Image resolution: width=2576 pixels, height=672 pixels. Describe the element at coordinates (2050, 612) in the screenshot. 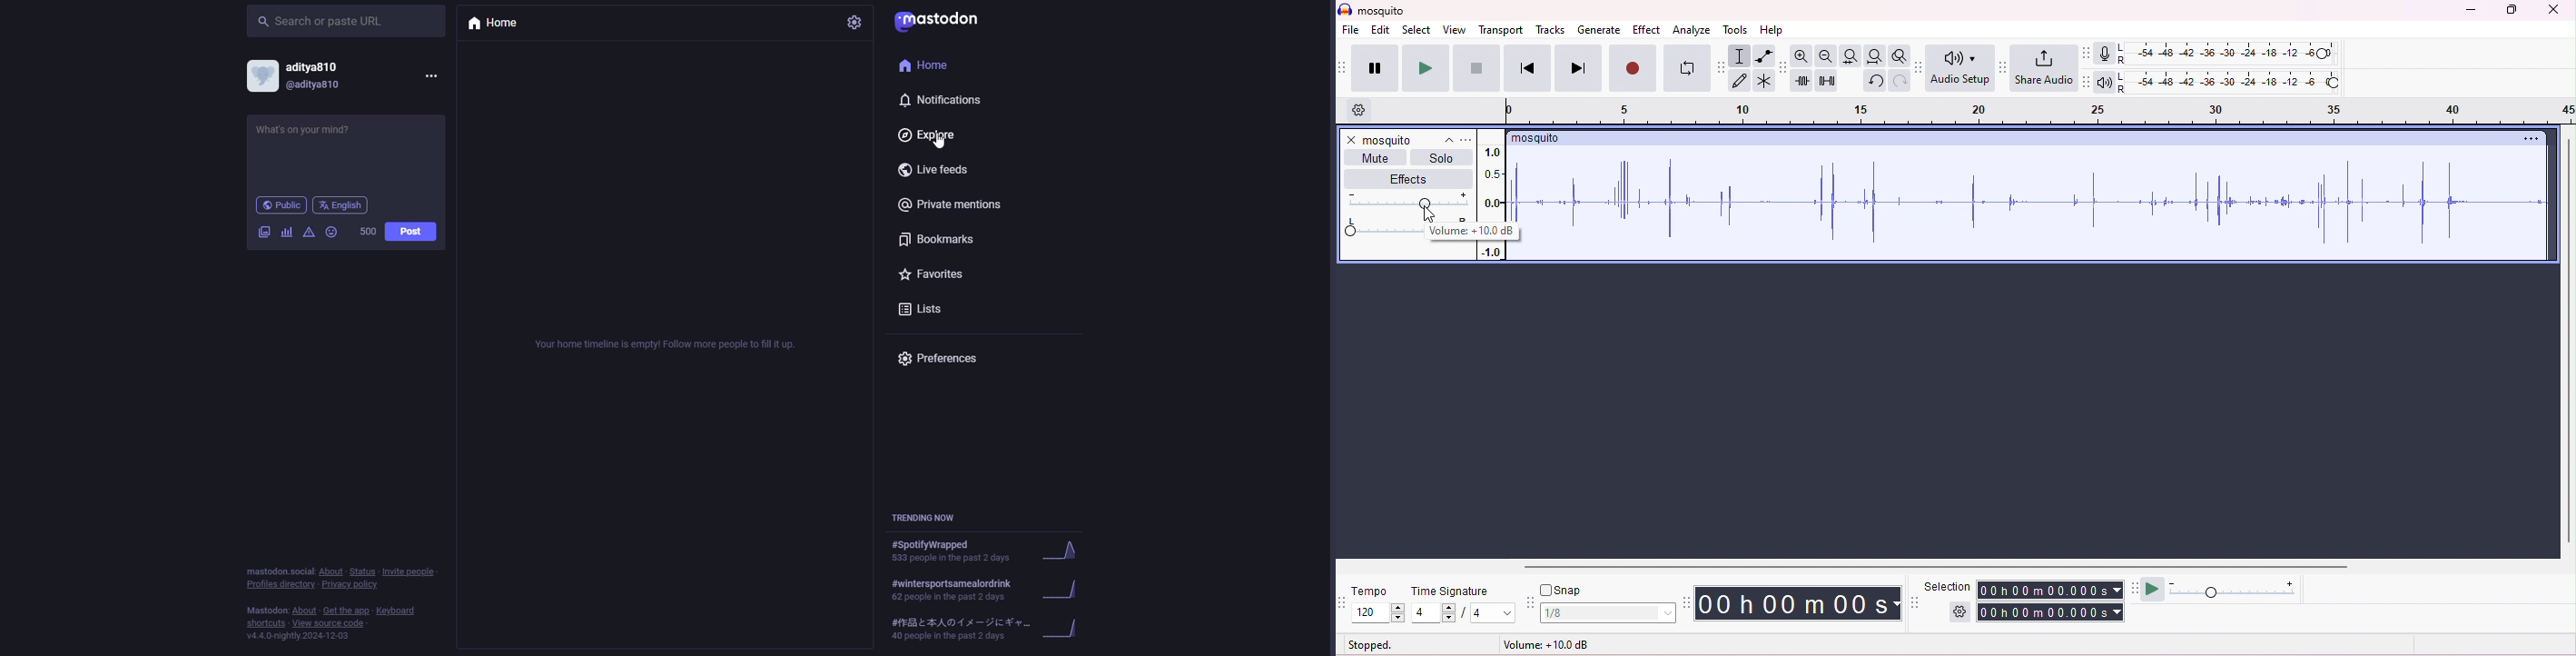

I see `total time` at that location.